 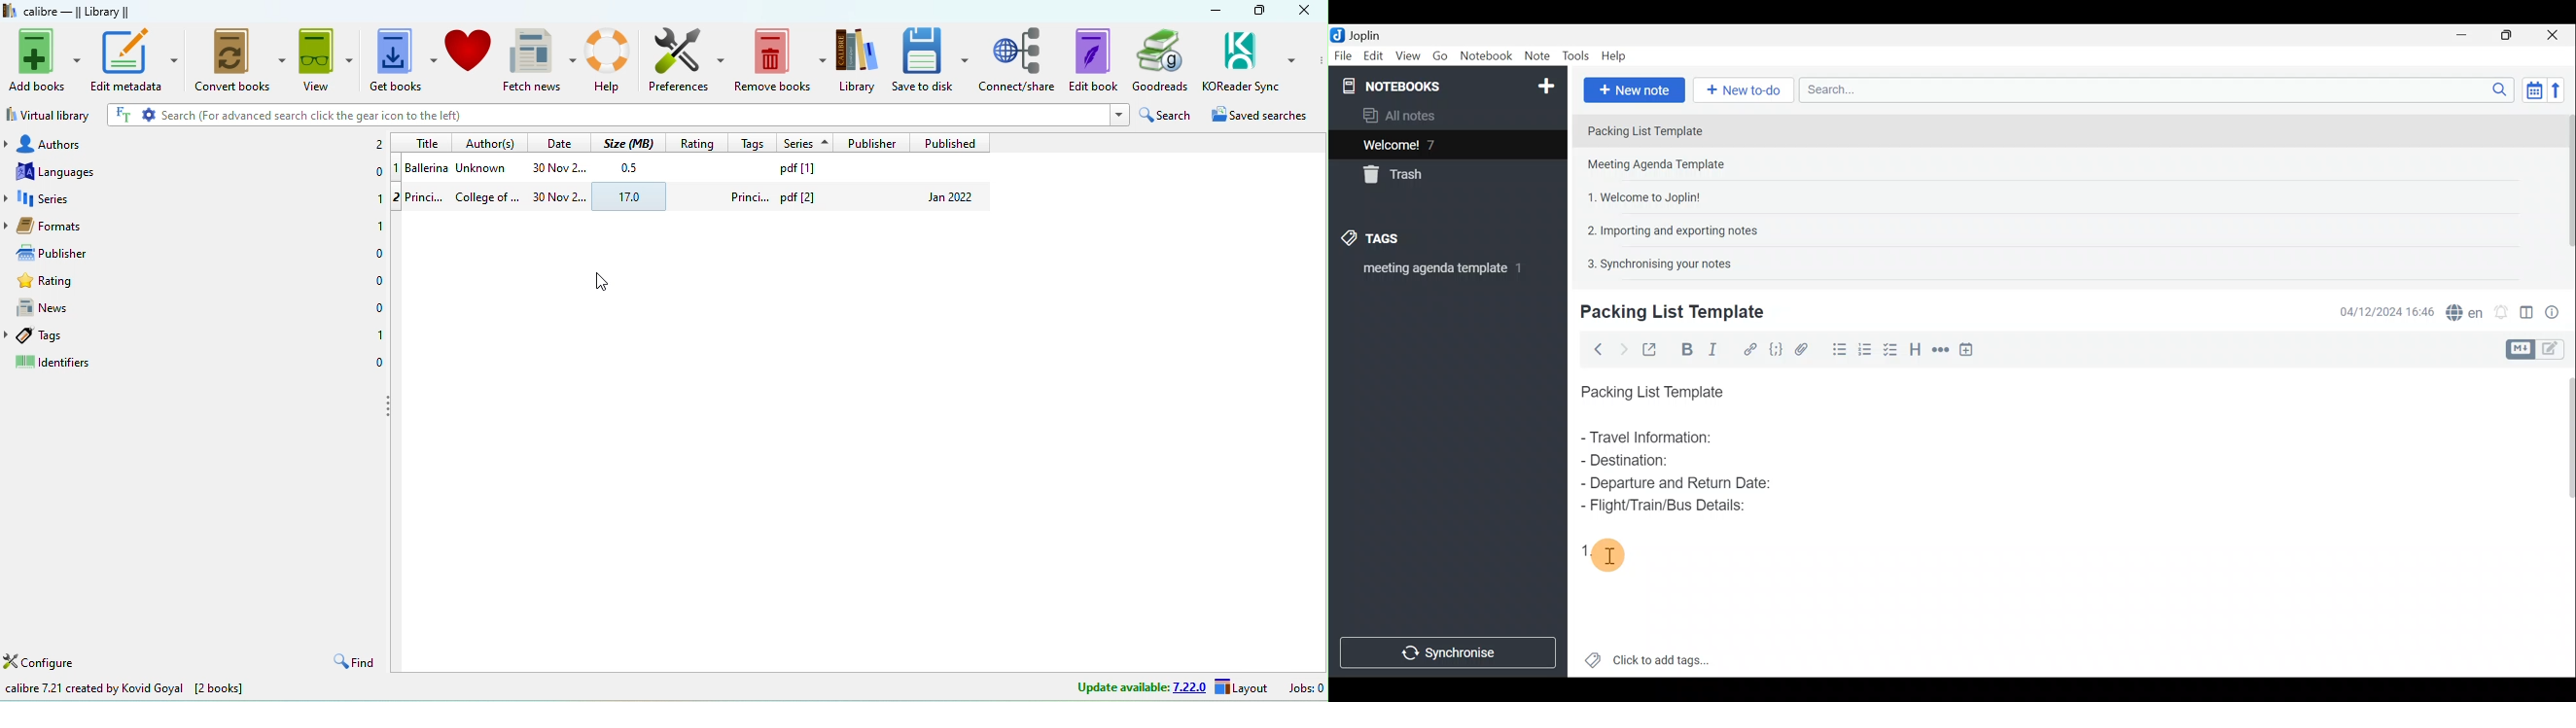 What do you see at coordinates (1692, 129) in the screenshot?
I see `Note 1` at bounding box center [1692, 129].